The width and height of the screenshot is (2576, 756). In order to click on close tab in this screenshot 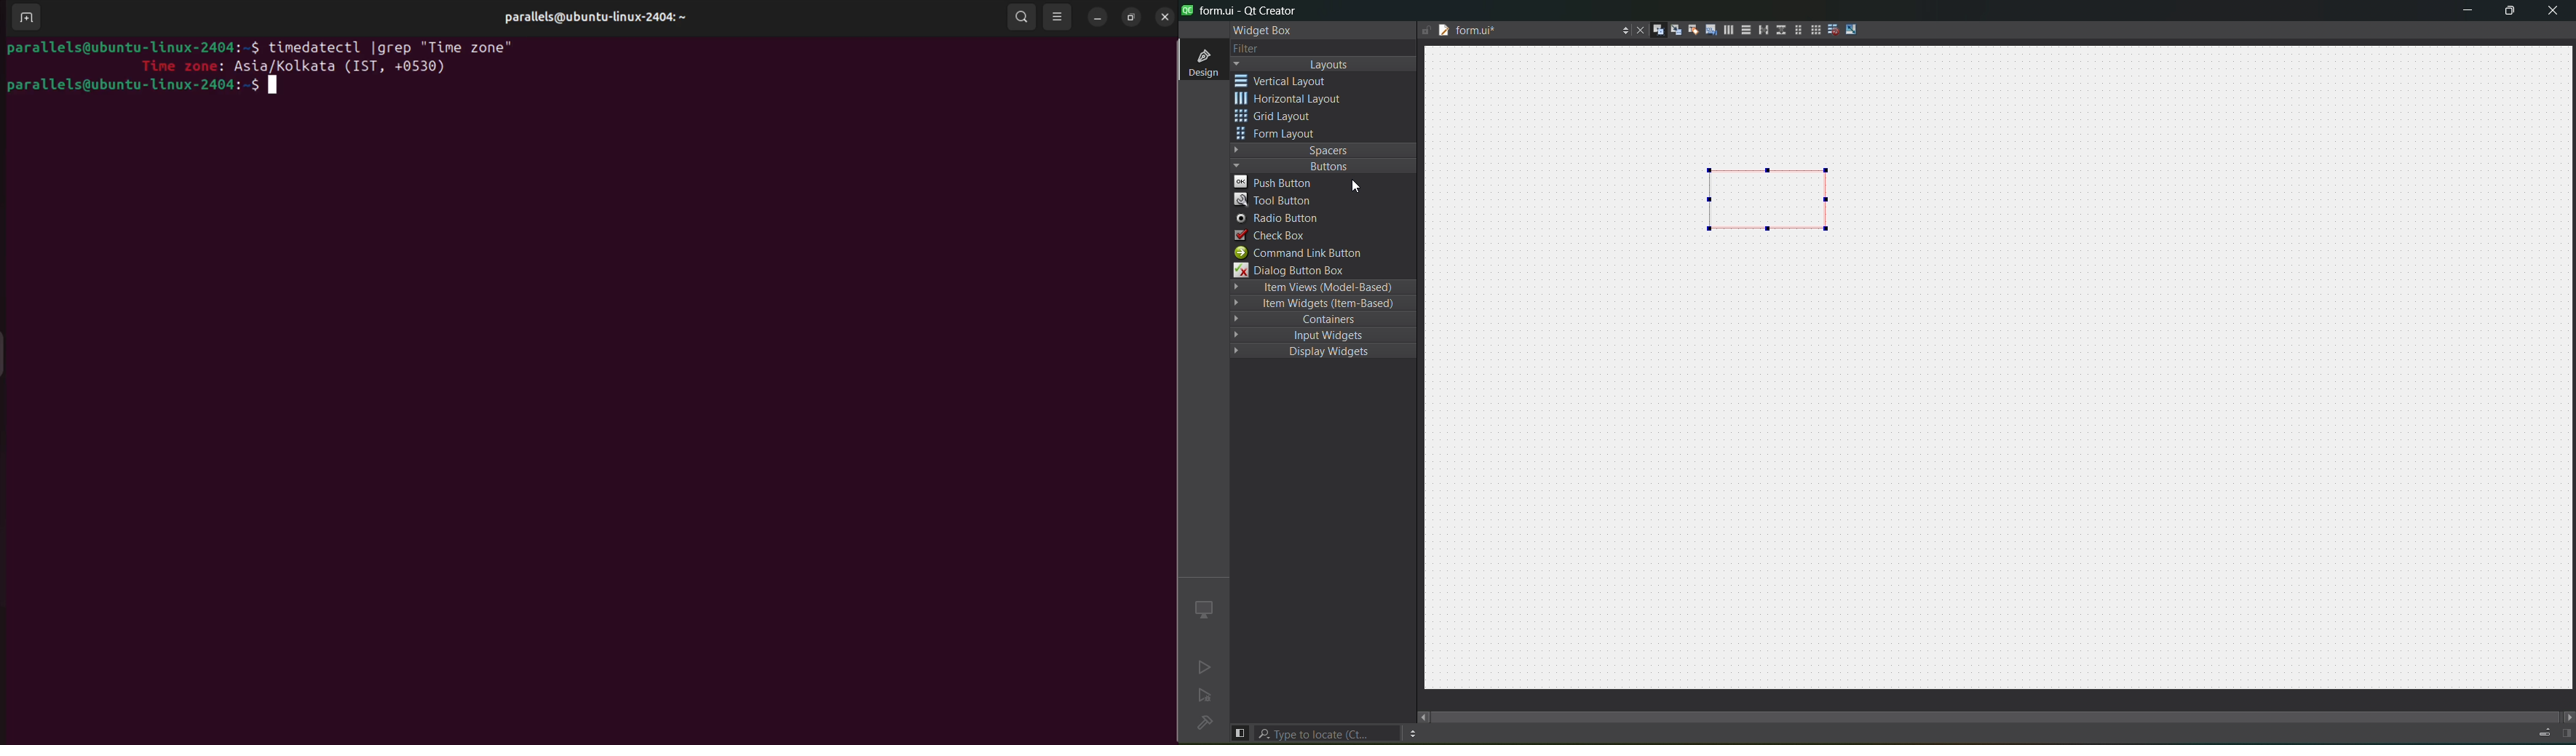, I will do `click(1636, 30)`.